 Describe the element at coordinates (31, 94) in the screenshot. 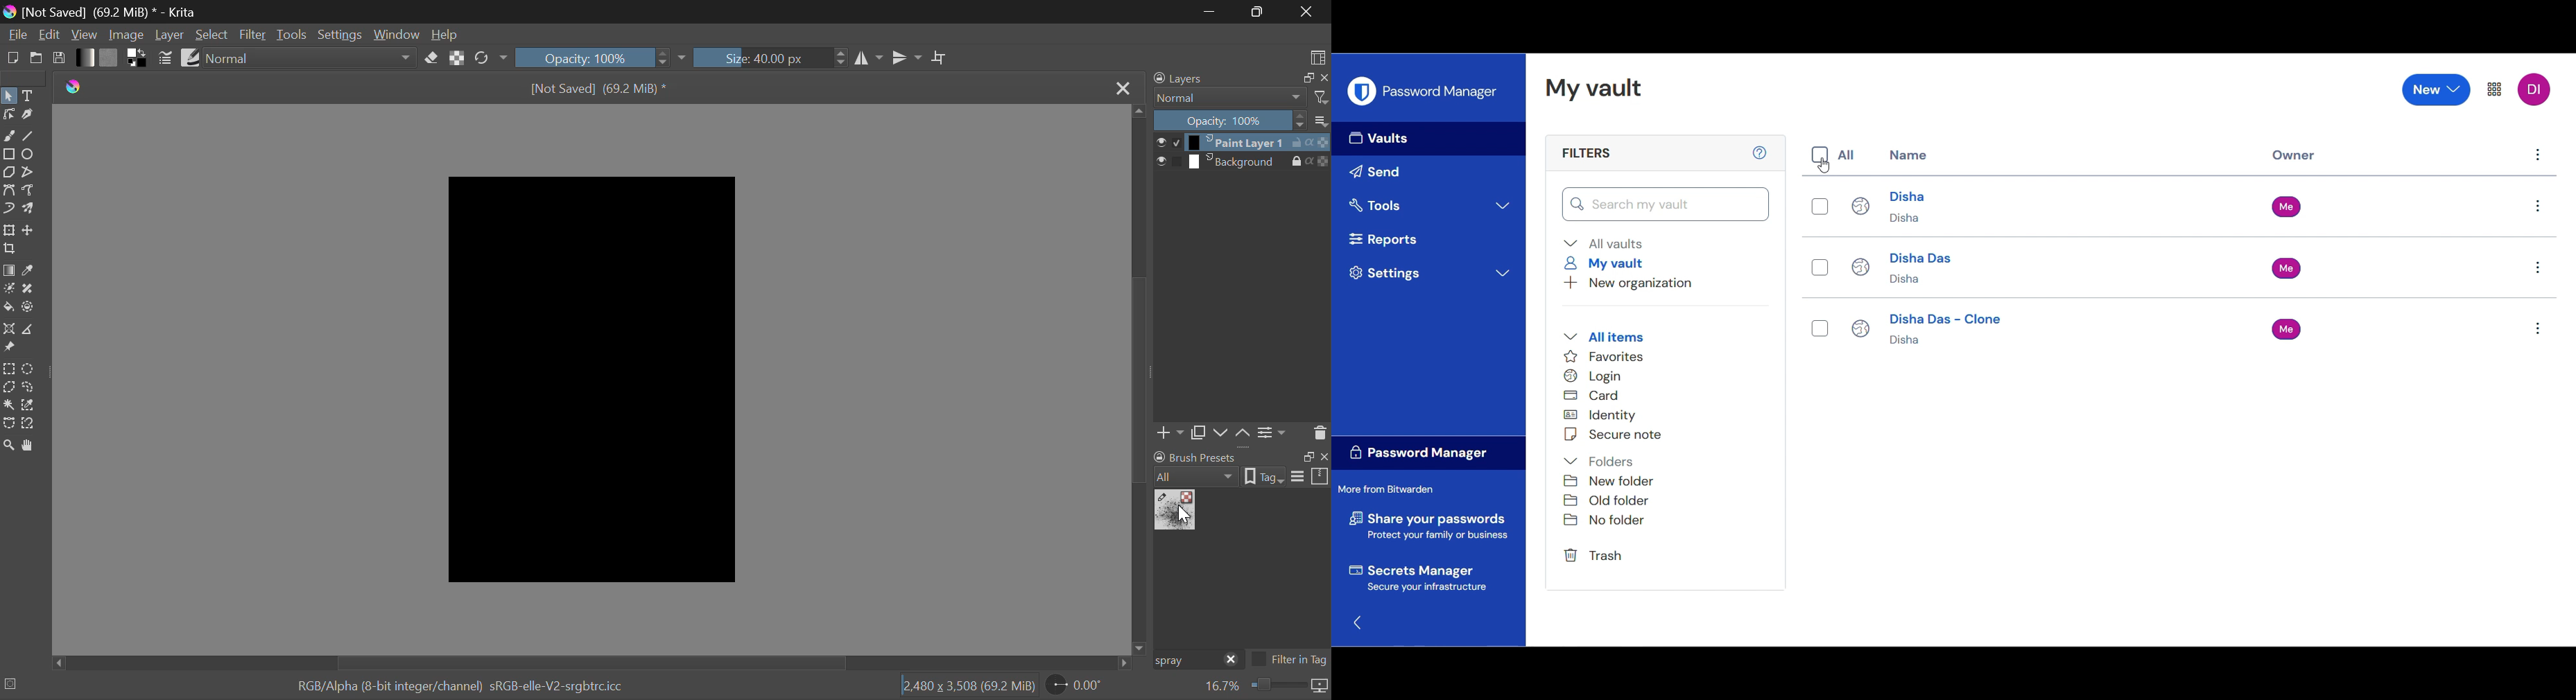

I see `Text` at that location.